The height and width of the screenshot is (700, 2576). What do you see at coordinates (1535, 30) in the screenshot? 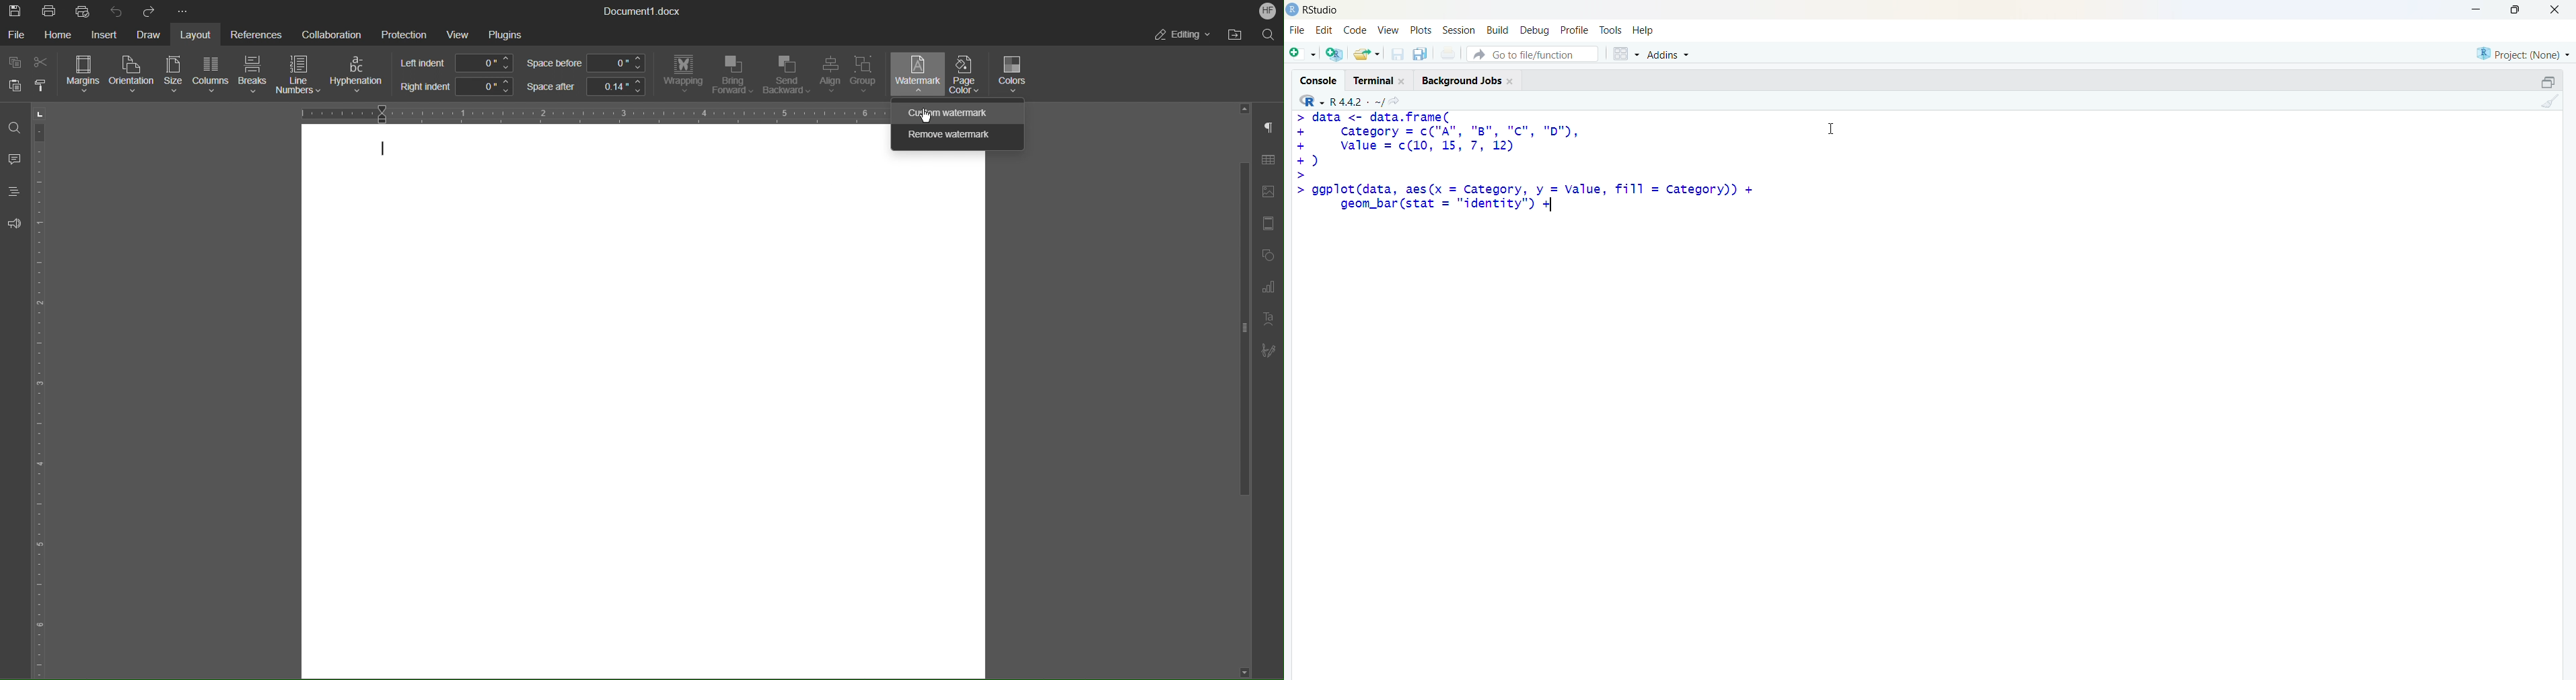
I see `debug` at bounding box center [1535, 30].